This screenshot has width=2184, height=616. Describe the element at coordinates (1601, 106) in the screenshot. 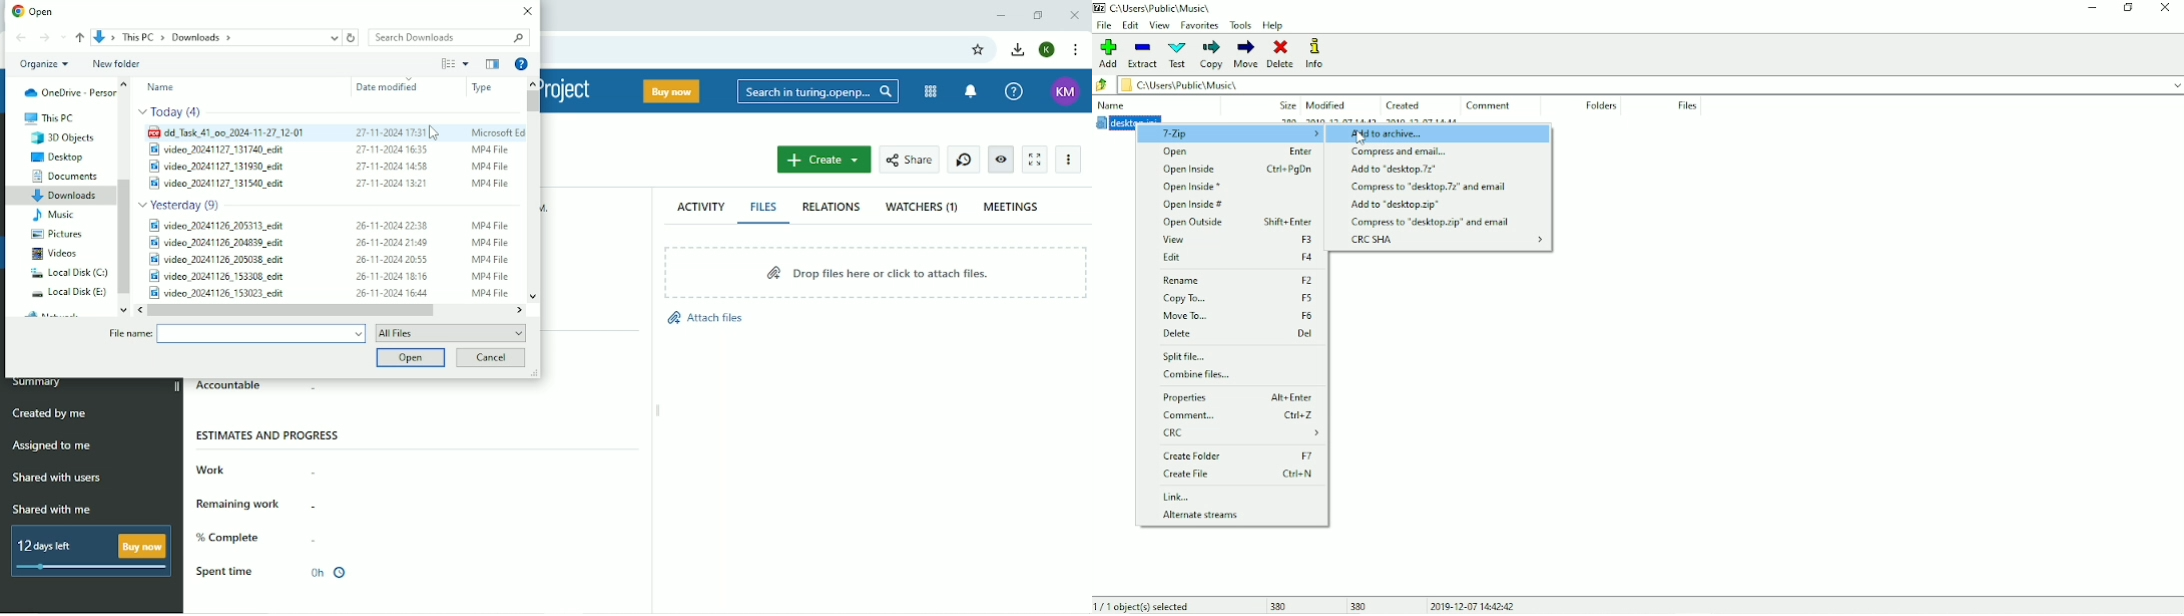

I see `Folders` at that location.